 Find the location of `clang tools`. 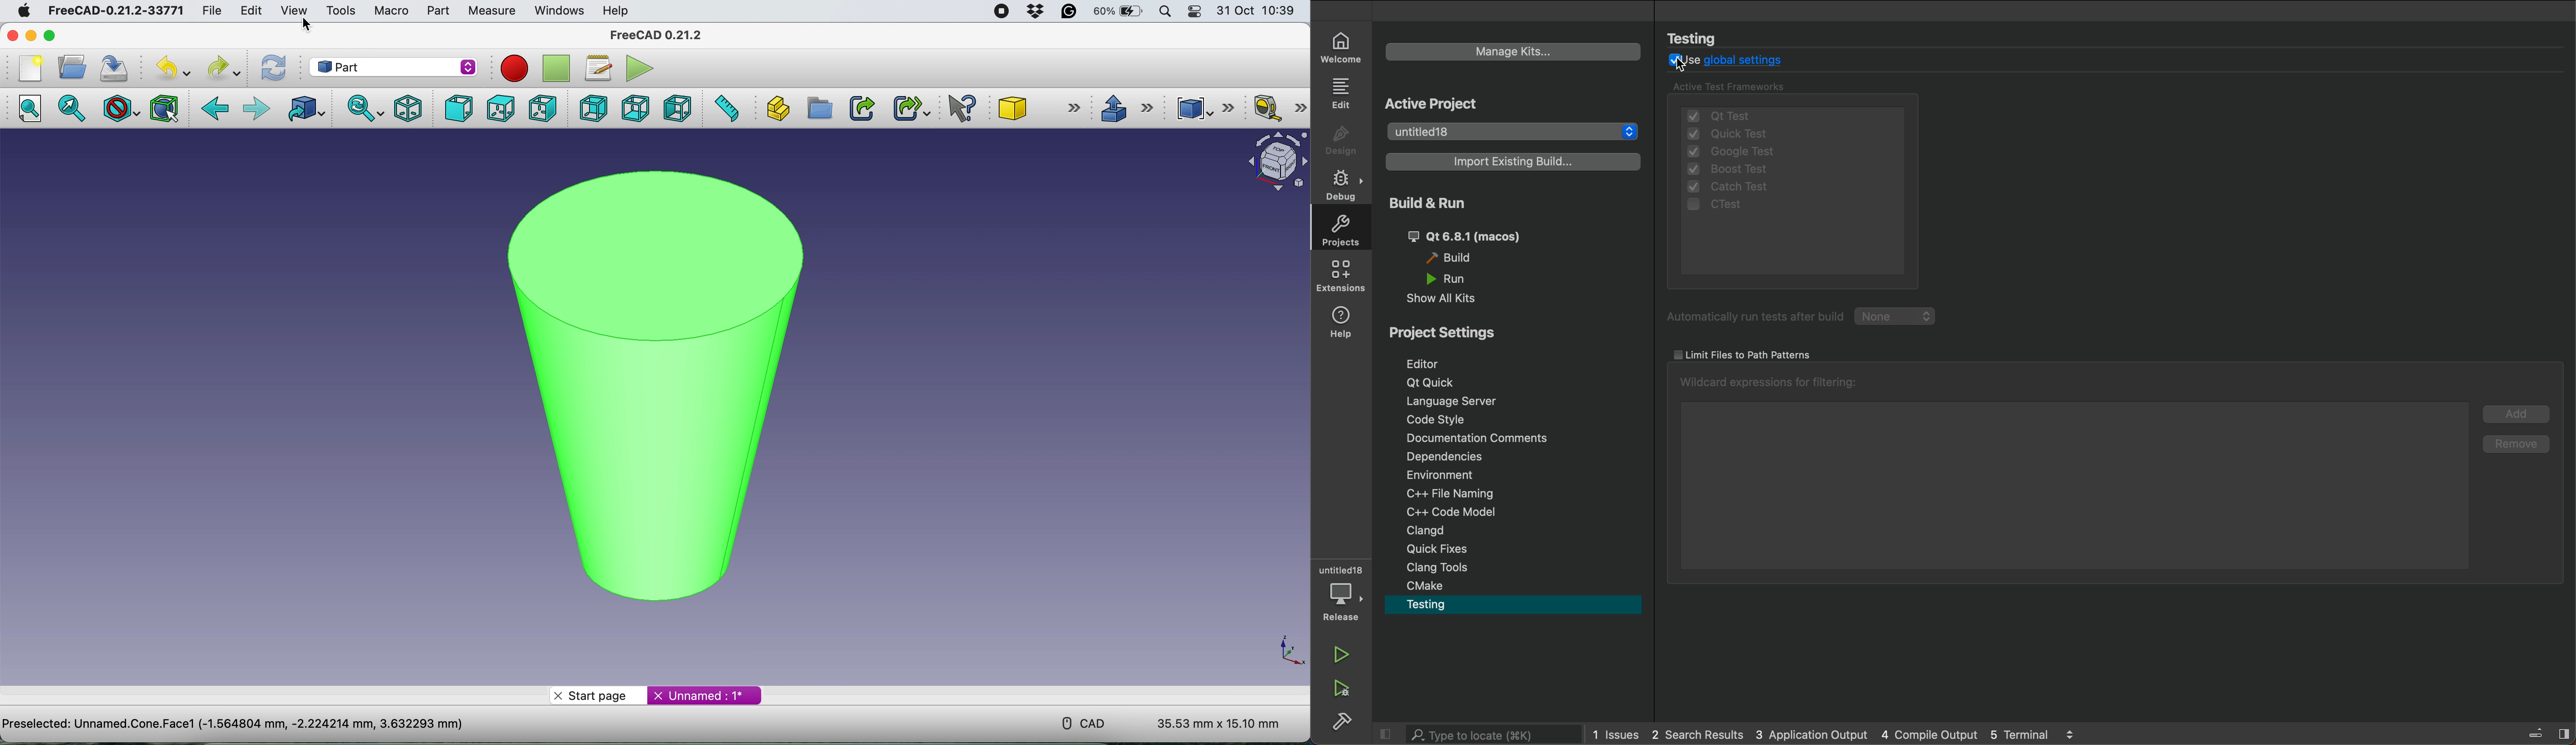

clang tools is located at coordinates (1514, 567).